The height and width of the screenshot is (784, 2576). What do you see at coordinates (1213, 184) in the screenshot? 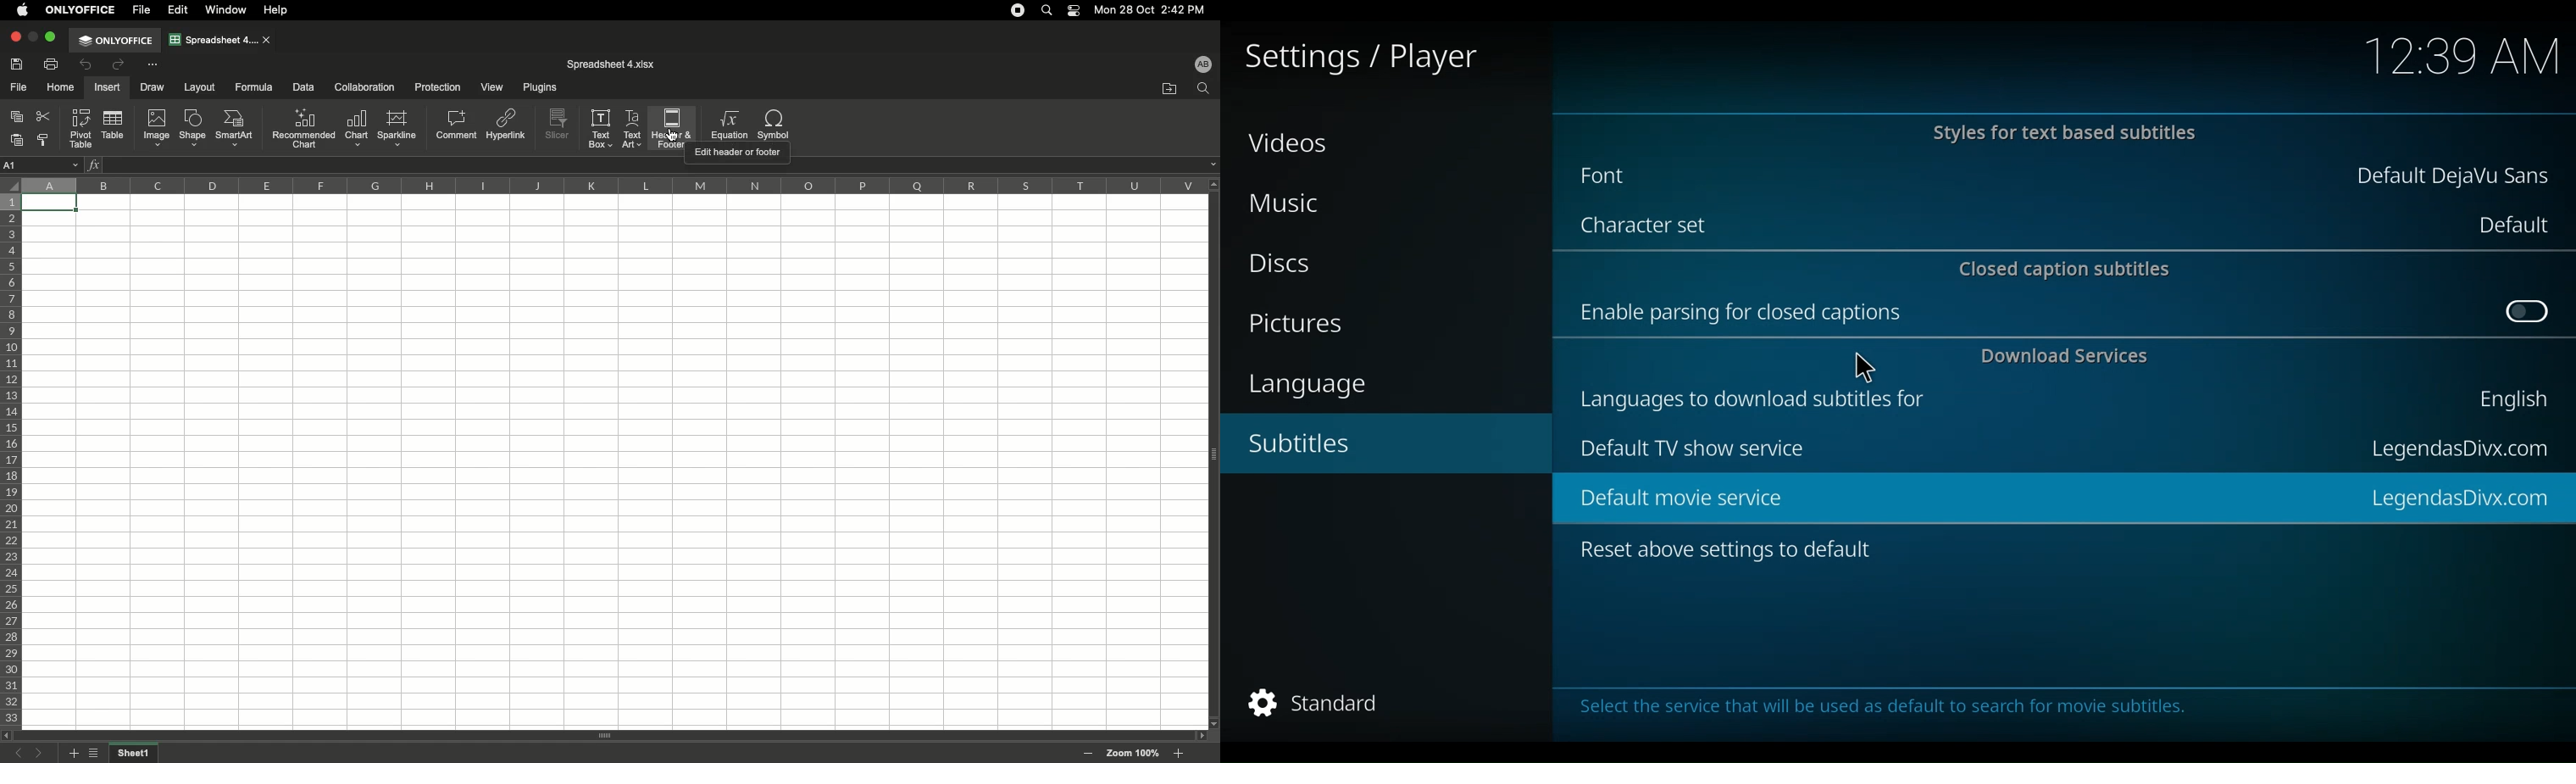
I see `scroll up` at bounding box center [1213, 184].